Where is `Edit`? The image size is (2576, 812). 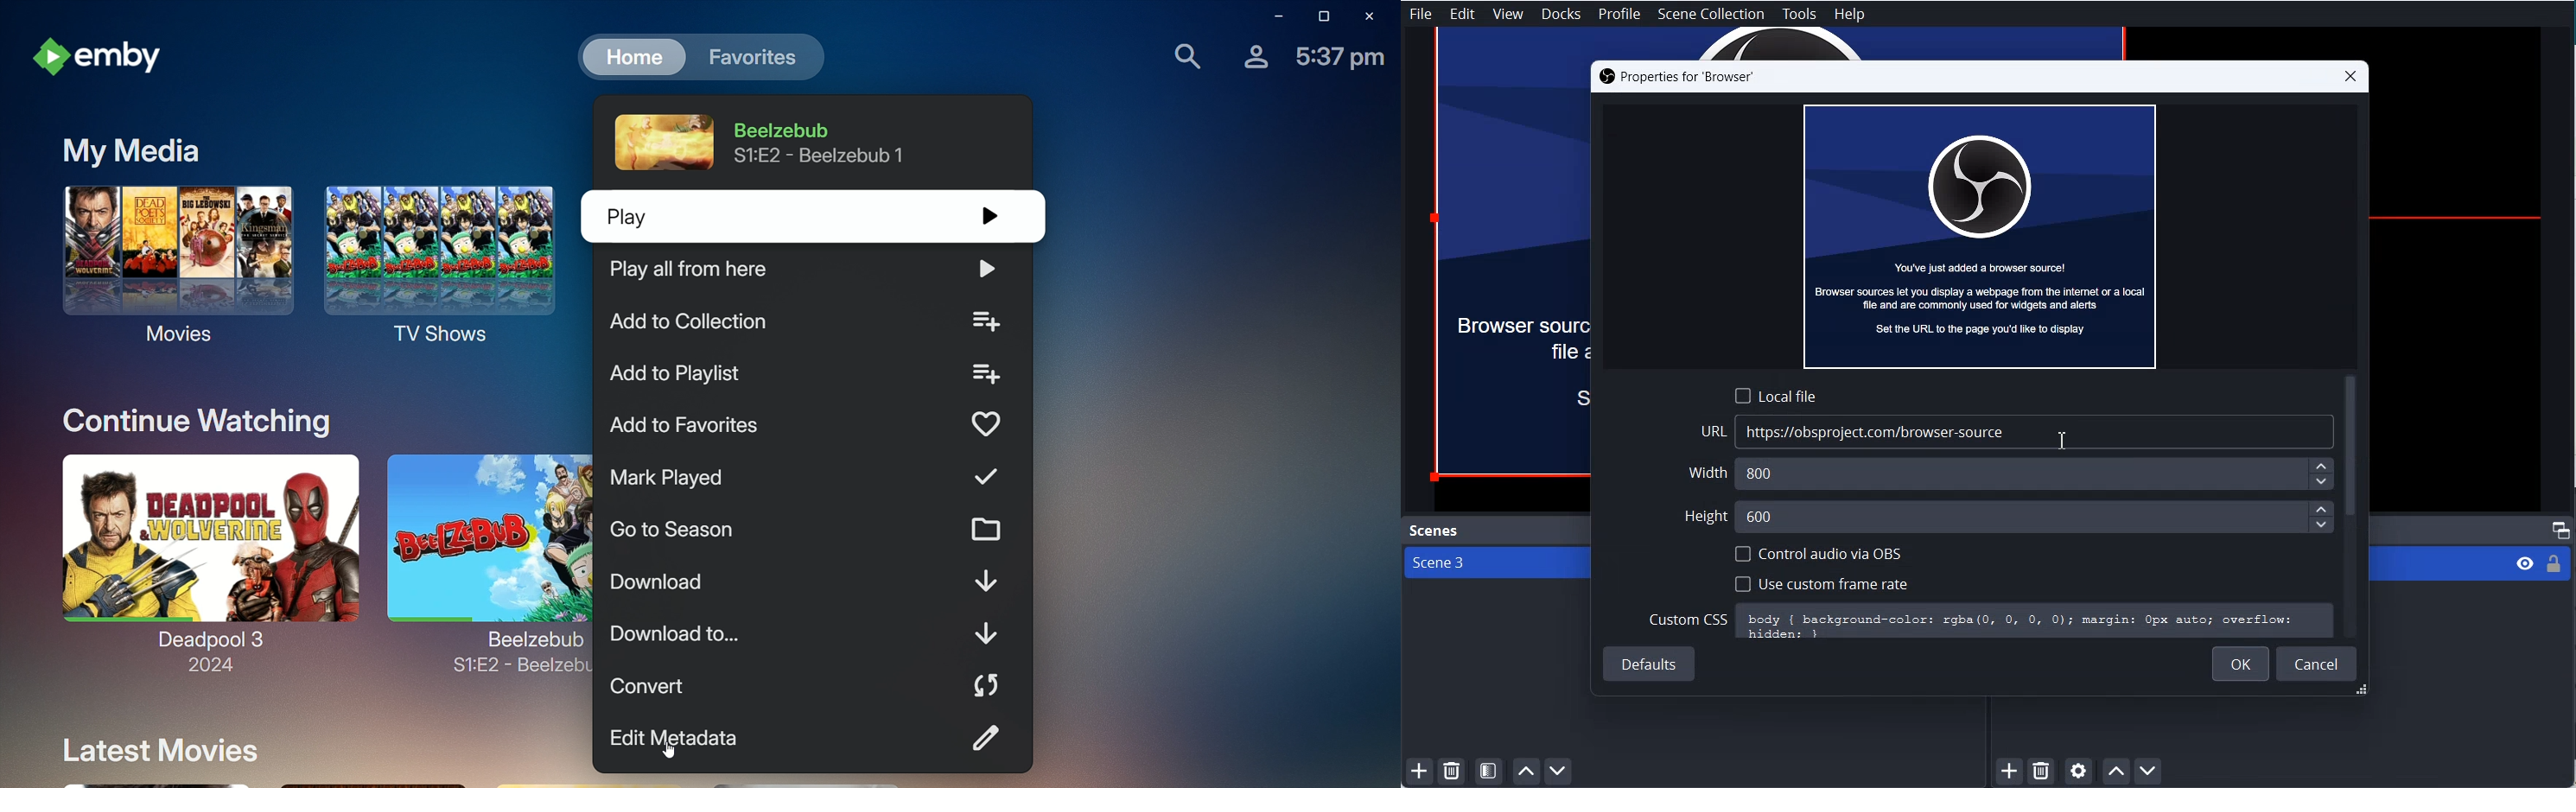 Edit is located at coordinates (1463, 14).